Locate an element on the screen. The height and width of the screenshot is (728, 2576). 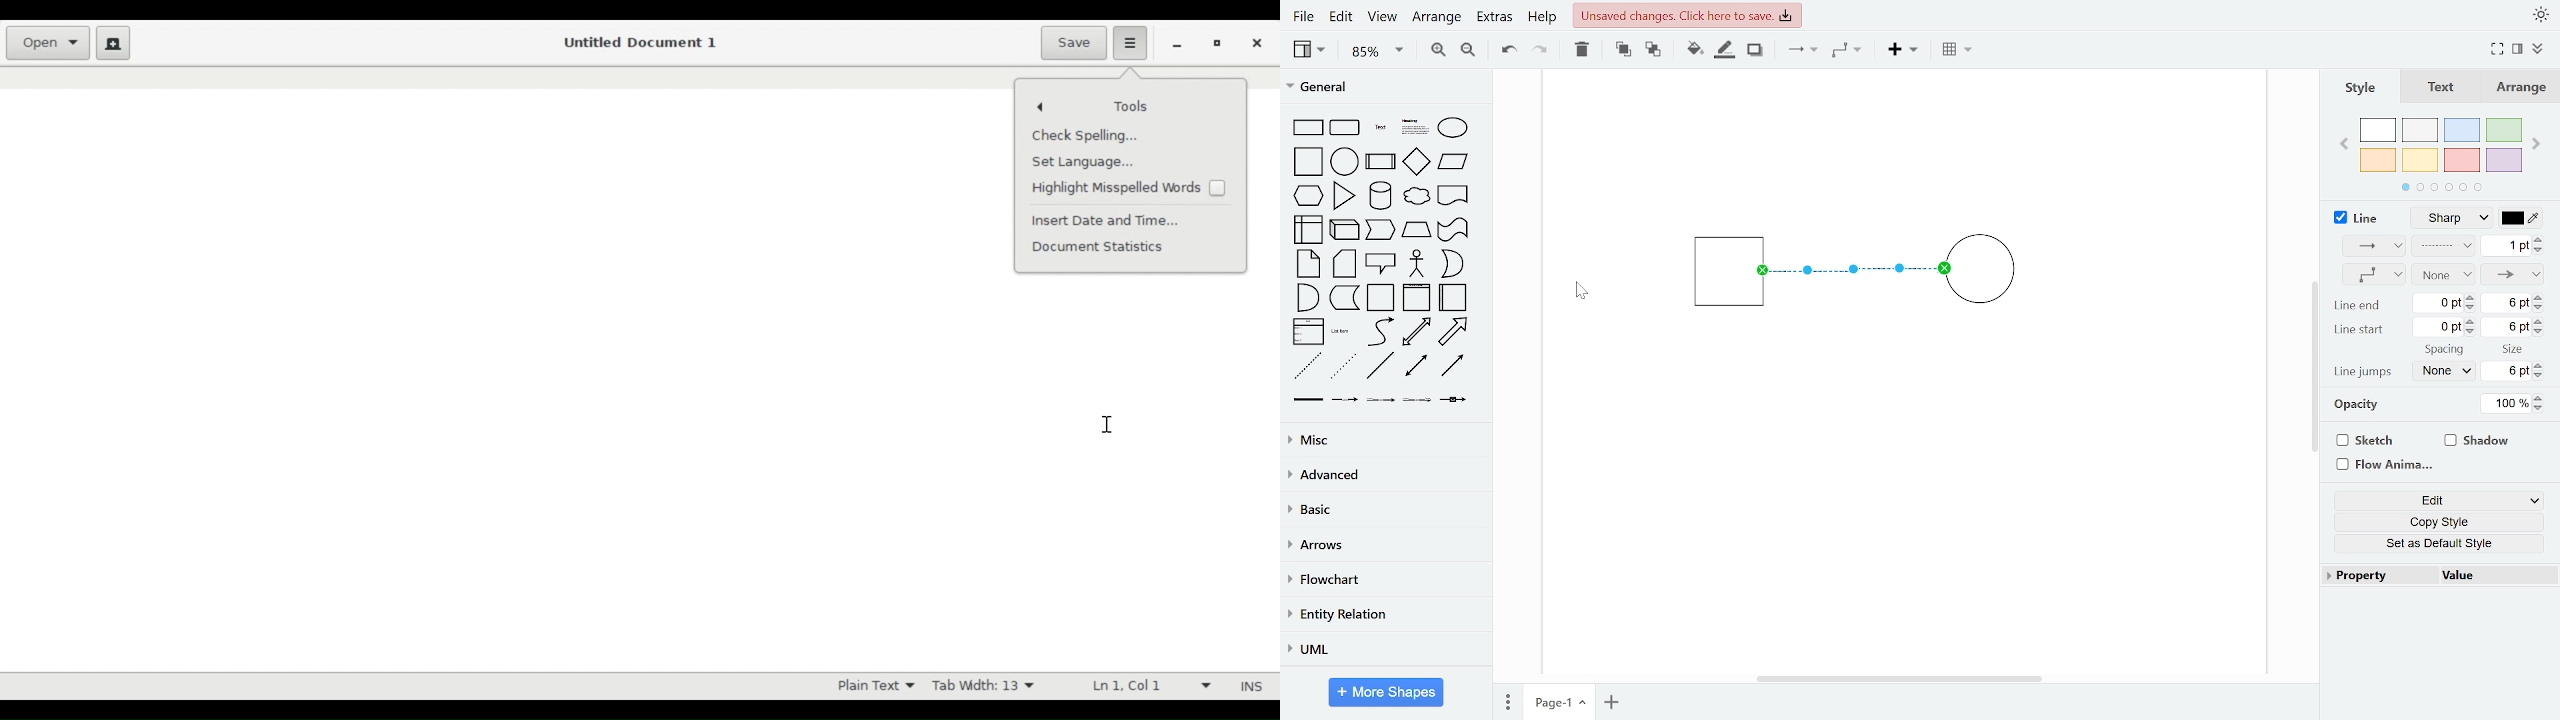
circle is located at coordinates (1345, 161).